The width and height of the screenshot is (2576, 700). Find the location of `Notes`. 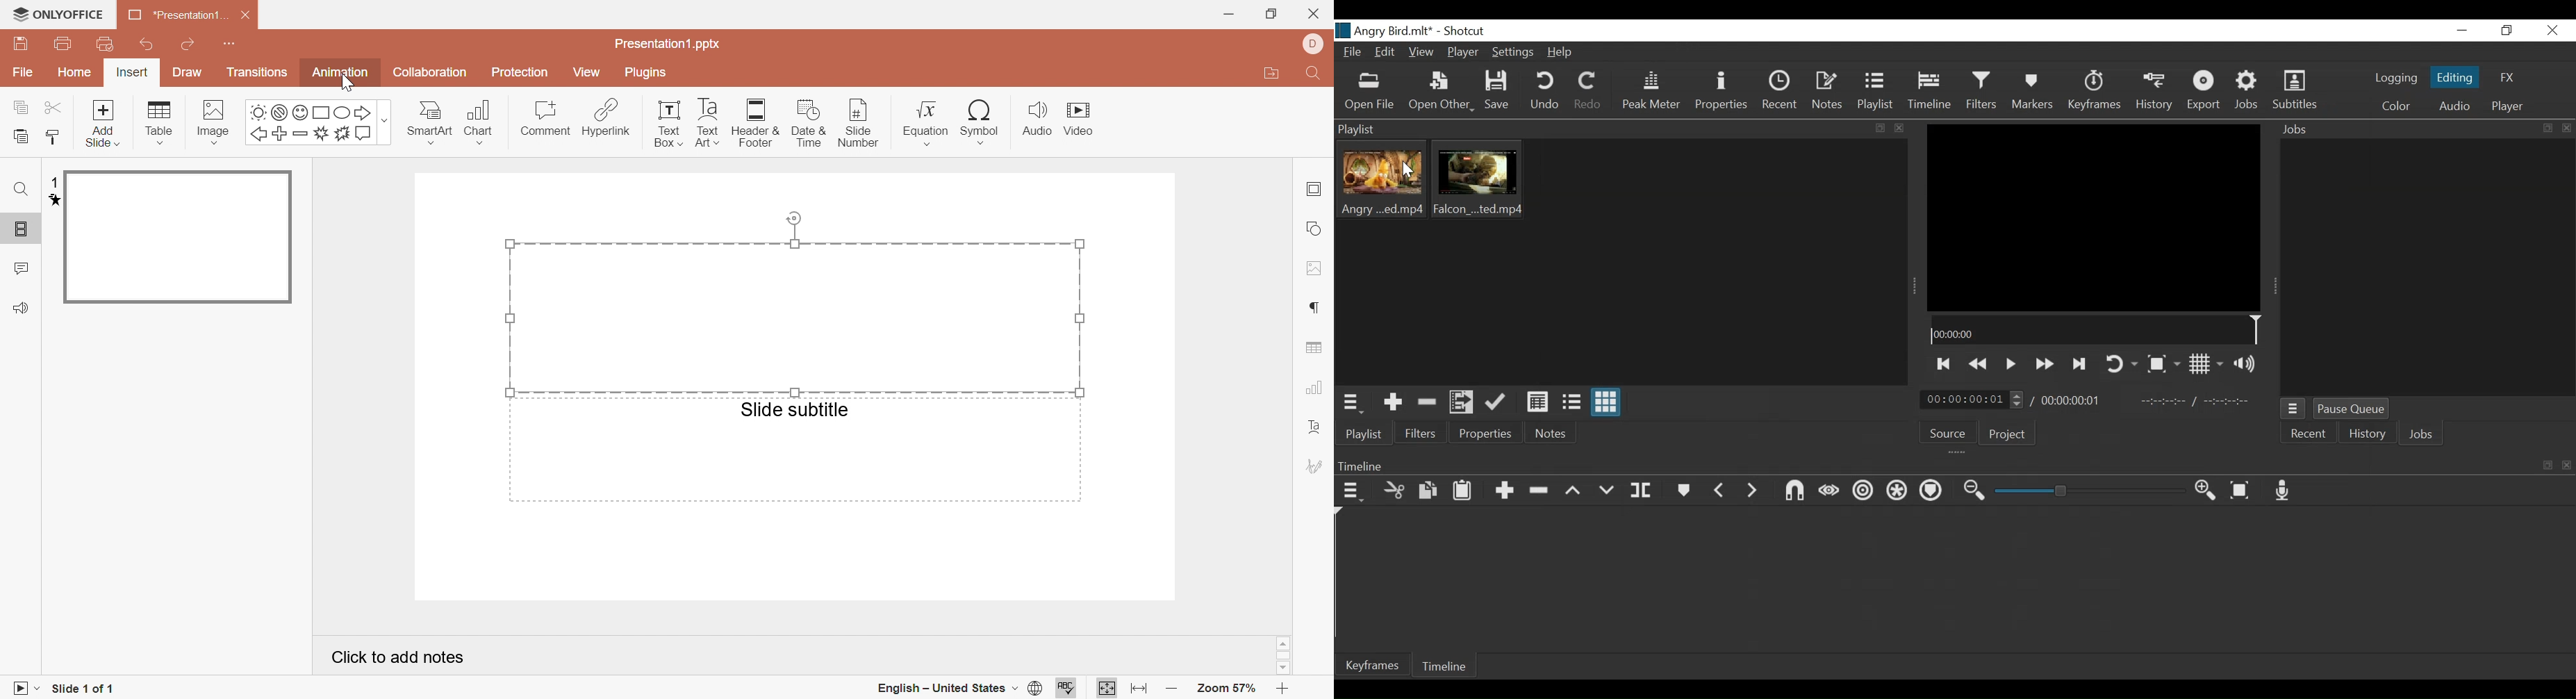

Notes is located at coordinates (1830, 91).